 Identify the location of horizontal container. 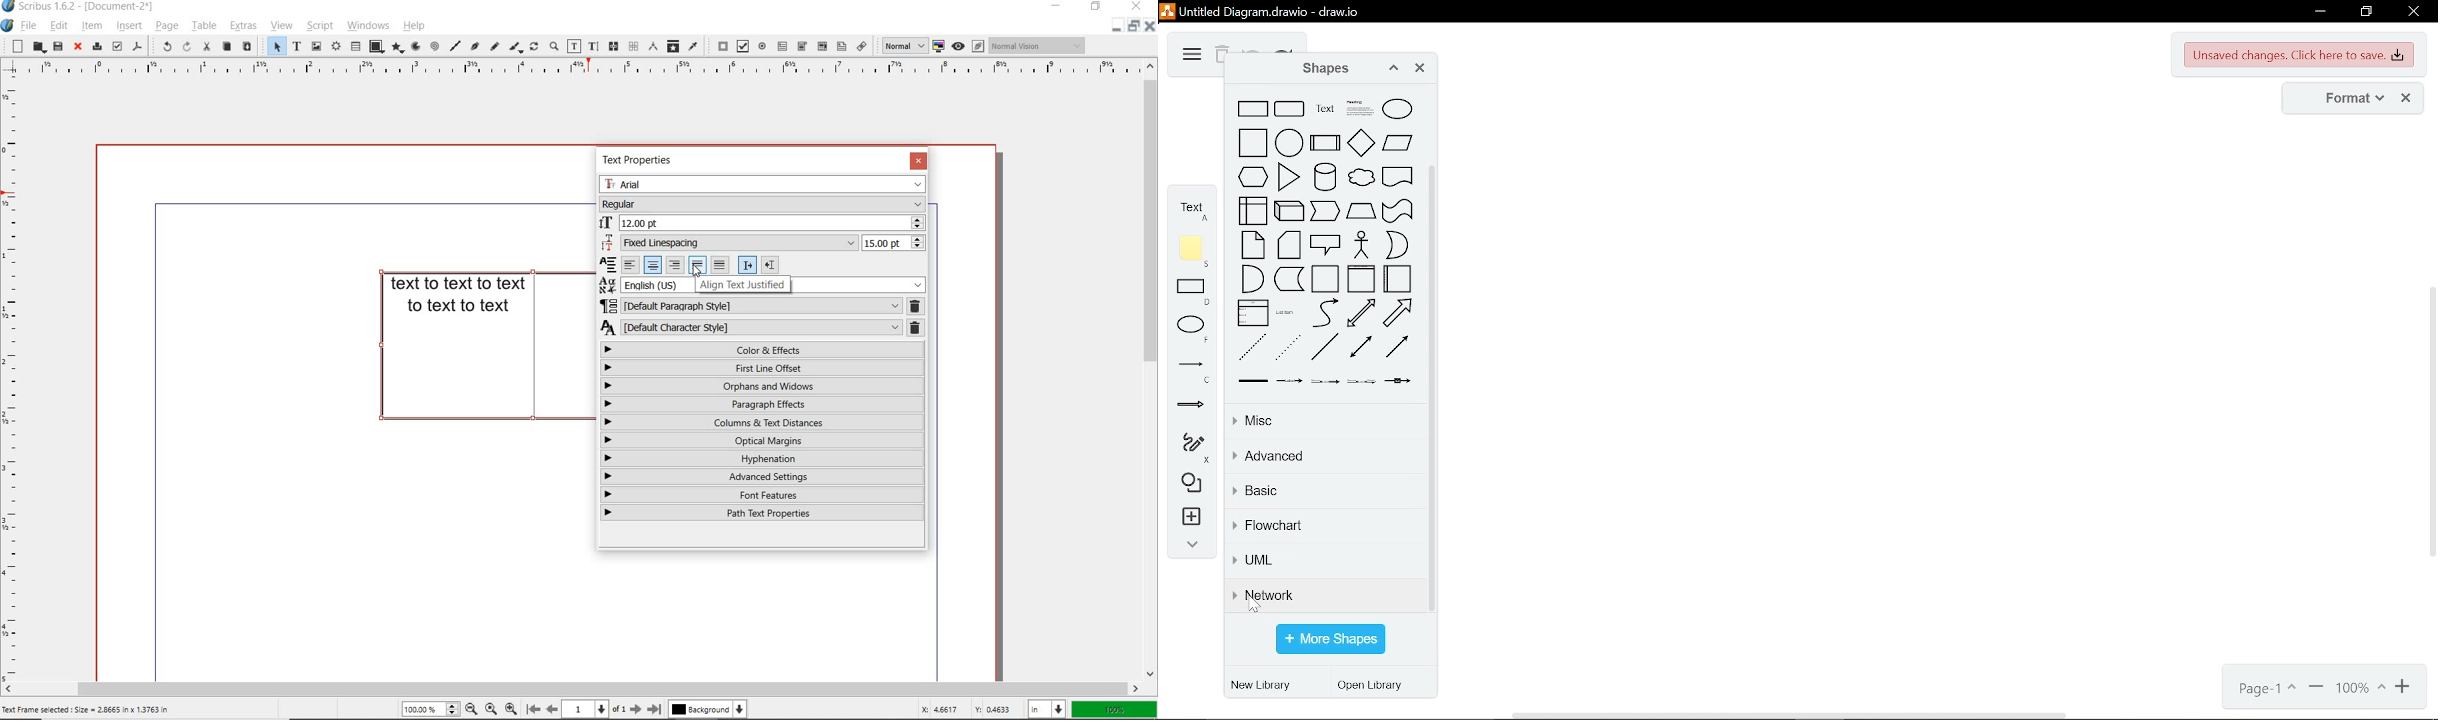
(1397, 278).